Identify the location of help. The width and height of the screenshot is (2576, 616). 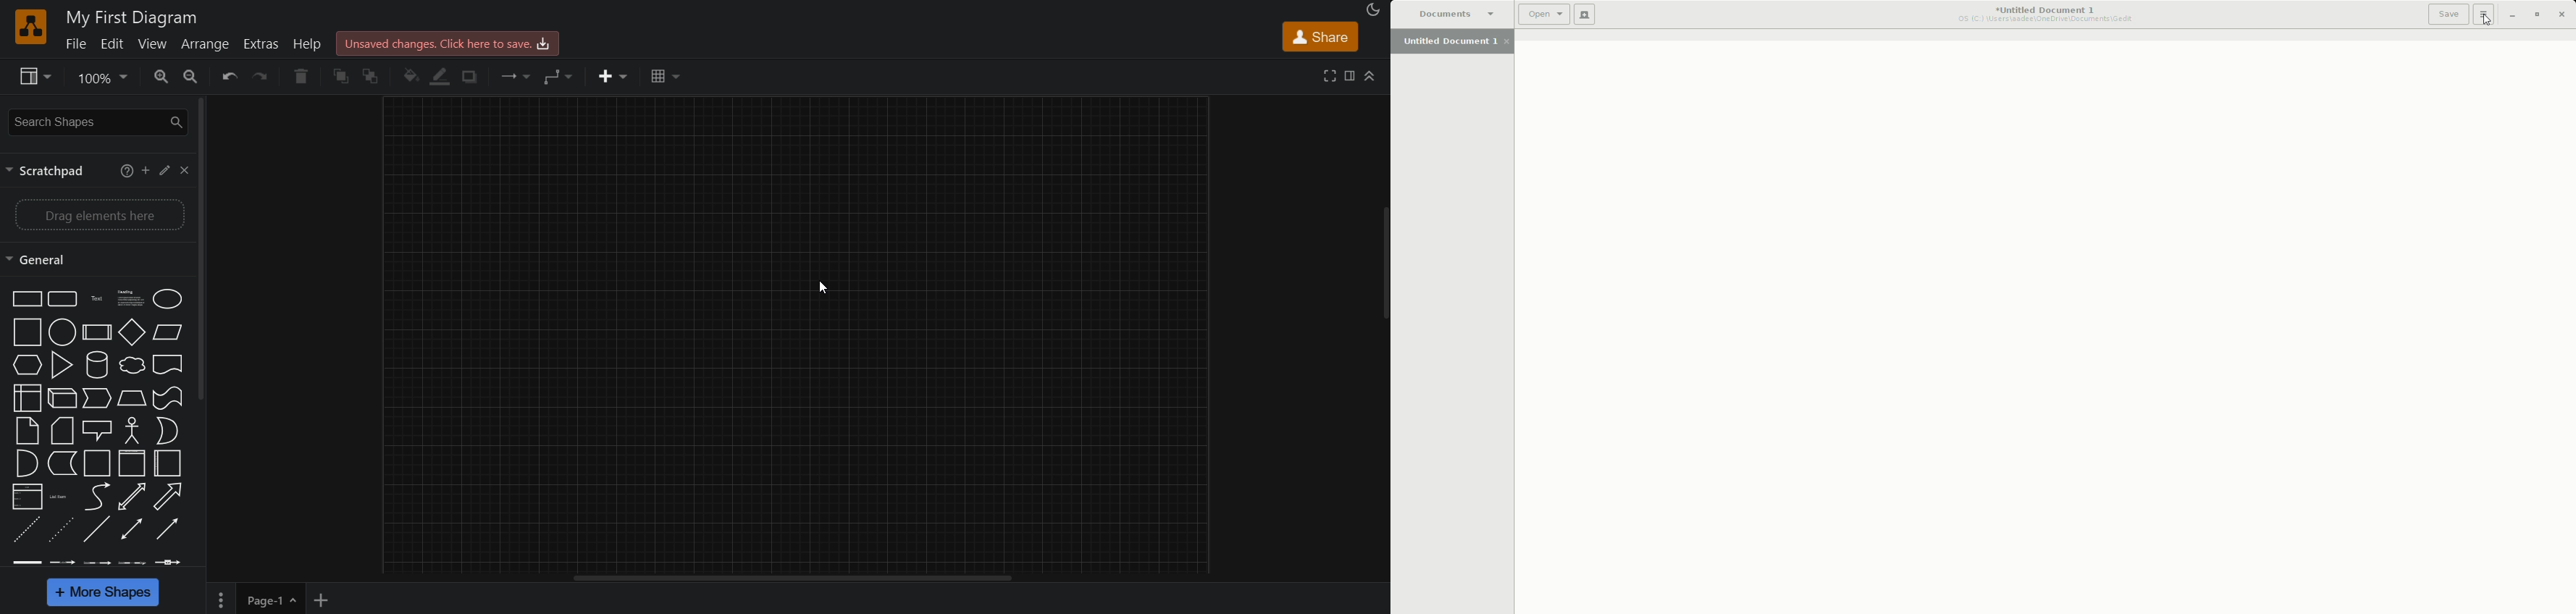
(307, 45).